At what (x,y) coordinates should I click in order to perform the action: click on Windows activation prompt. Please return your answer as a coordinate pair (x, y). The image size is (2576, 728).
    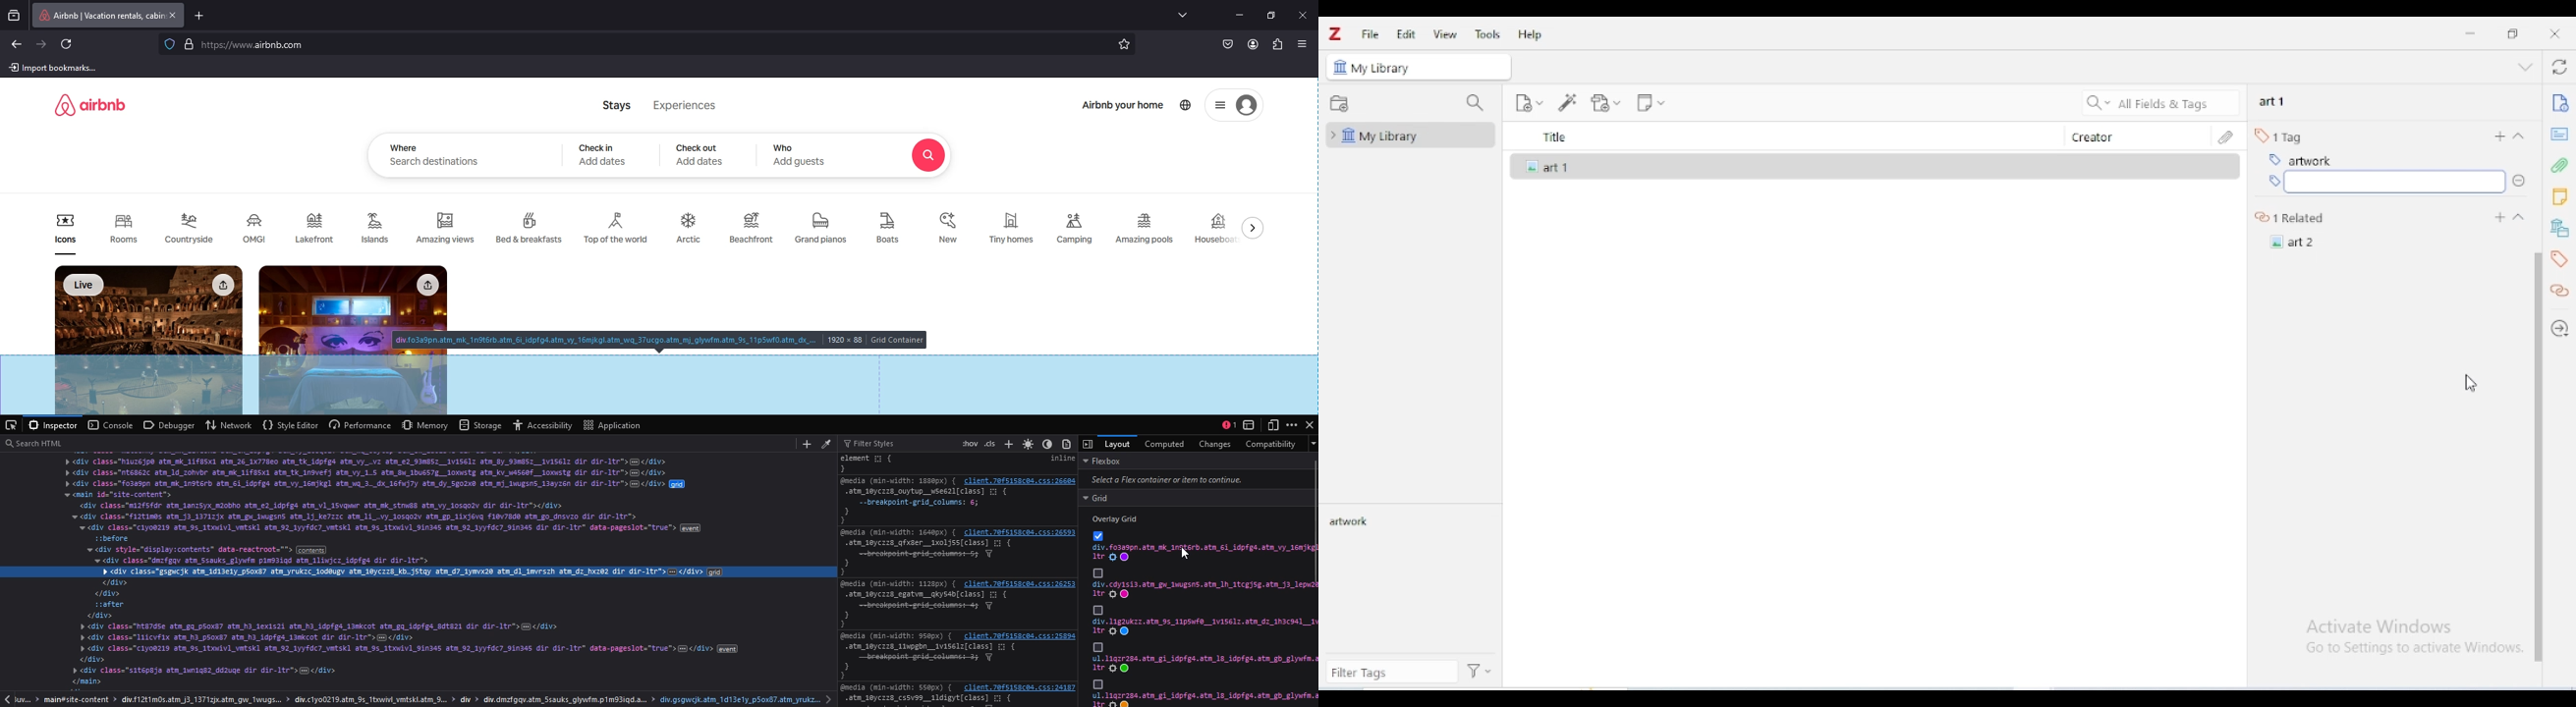
    Looking at the image, I should click on (2403, 635).